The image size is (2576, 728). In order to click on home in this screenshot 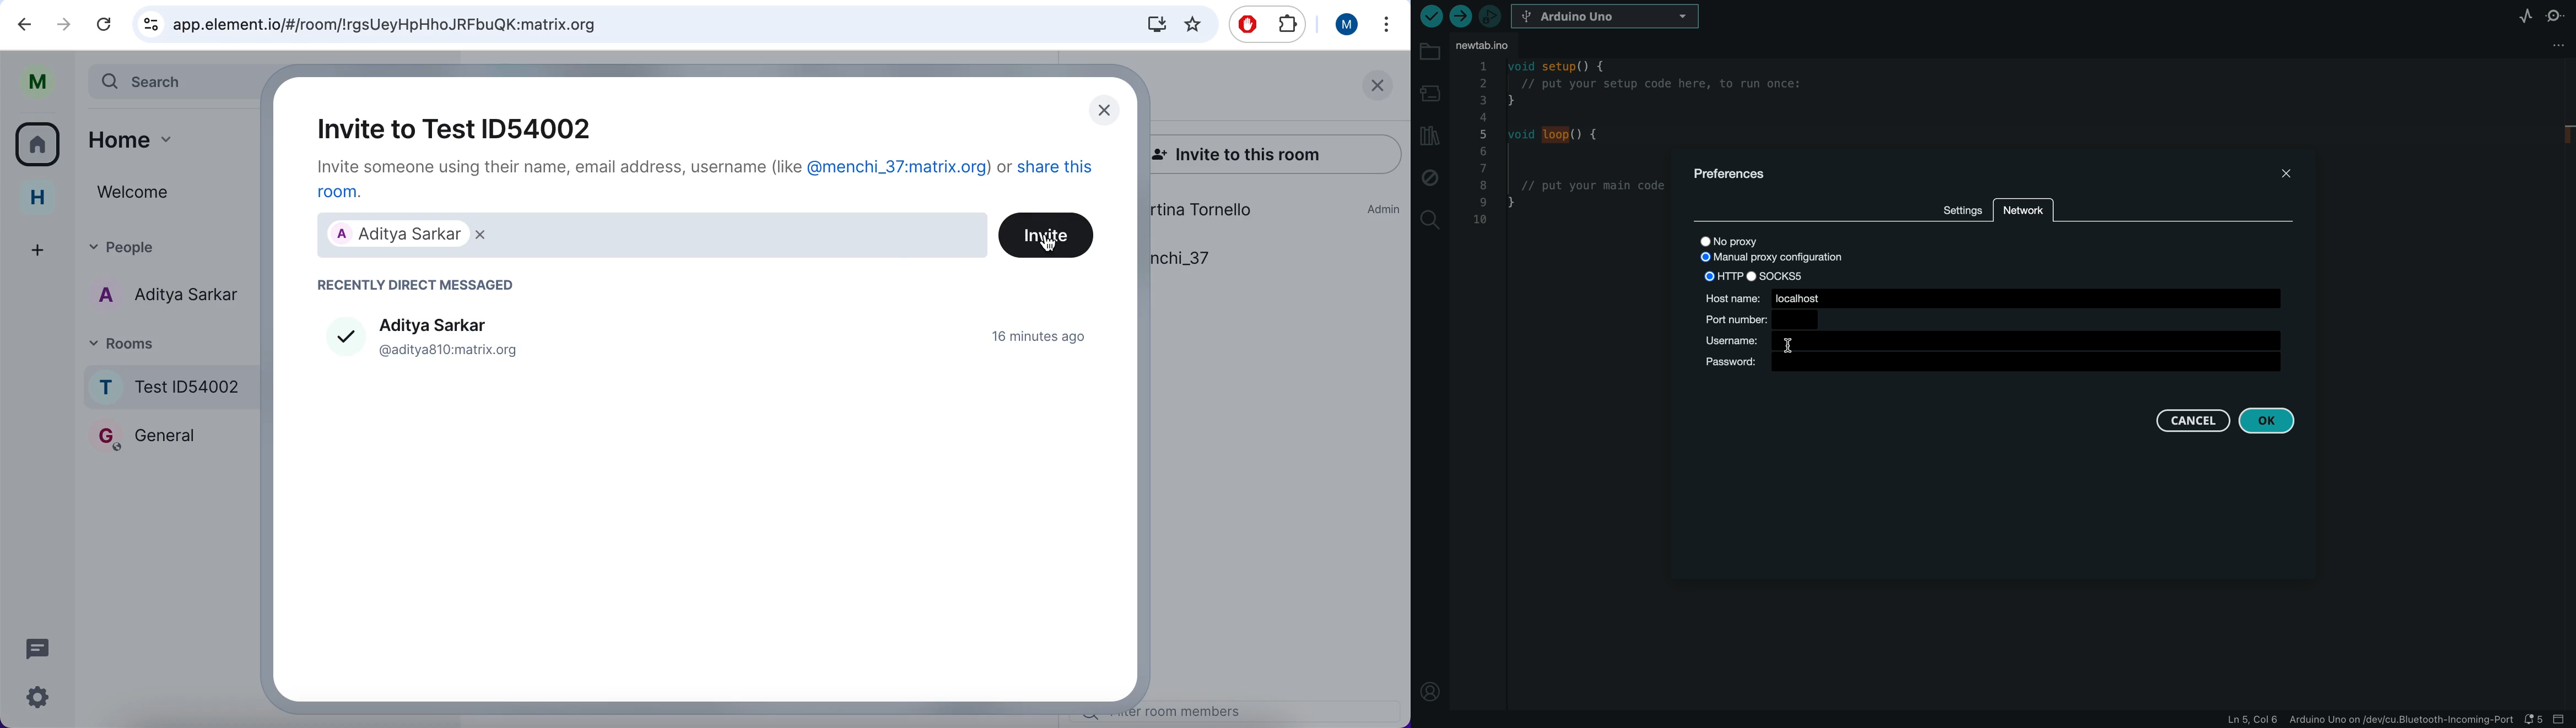, I will do `click(169, 138)`.